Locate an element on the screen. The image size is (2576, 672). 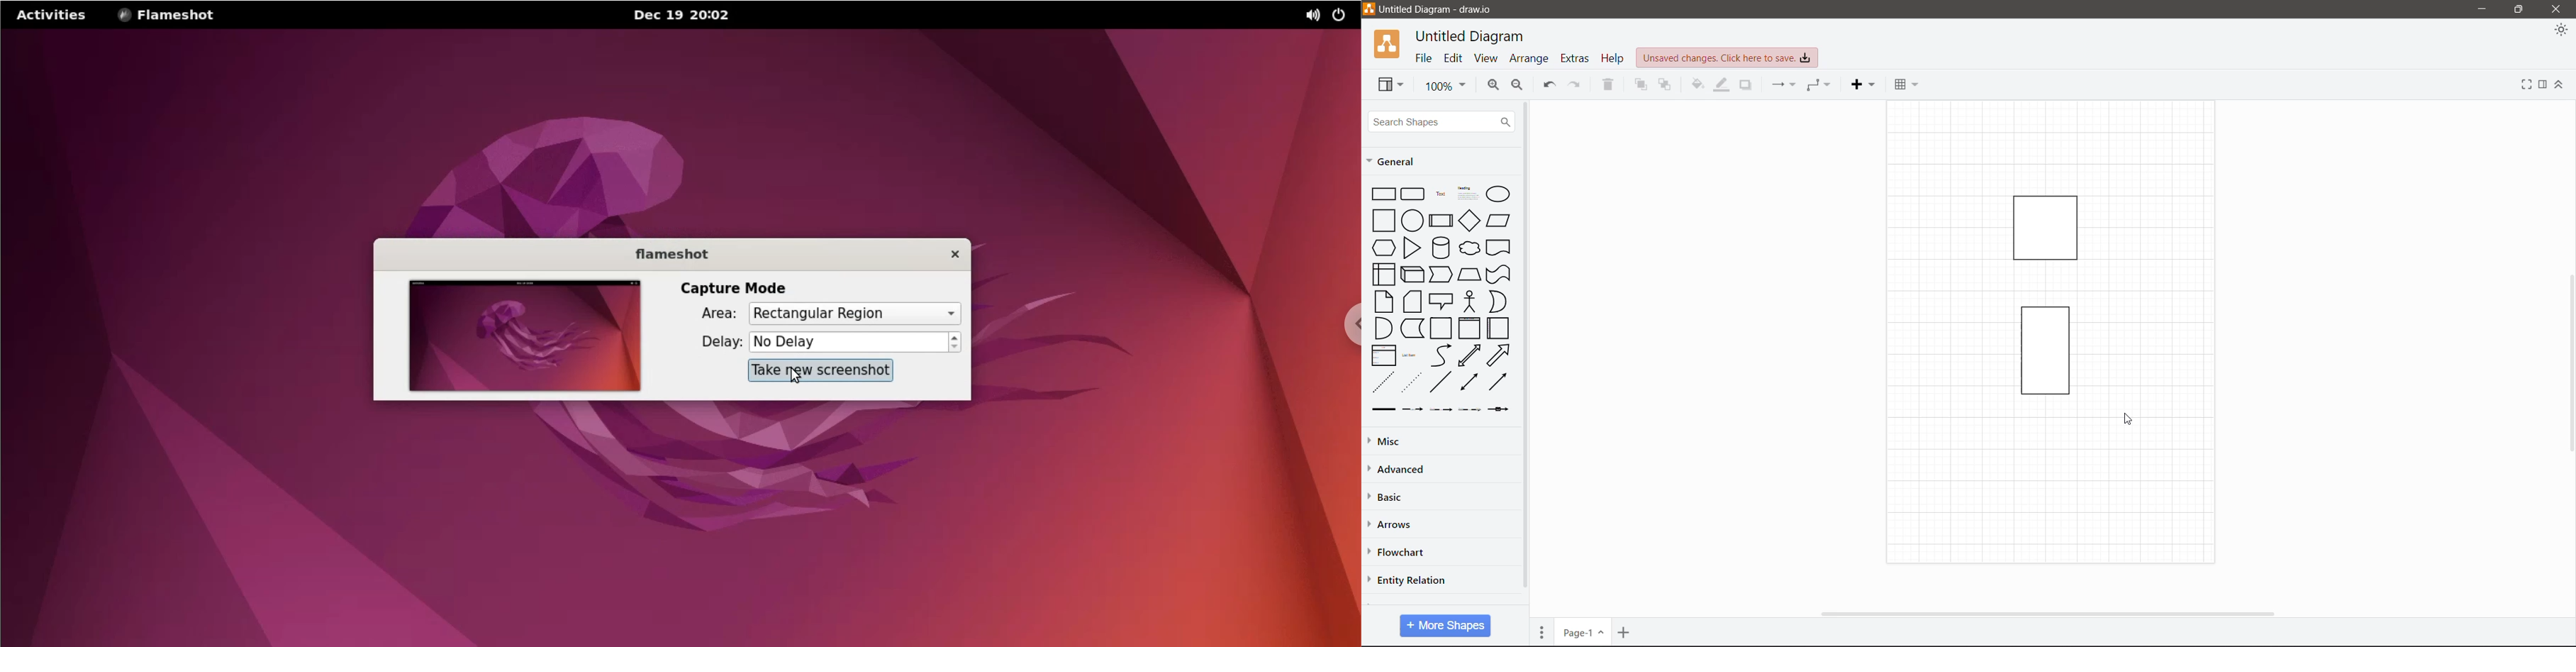
Zoom Out is located at coordinates (1519, 86).